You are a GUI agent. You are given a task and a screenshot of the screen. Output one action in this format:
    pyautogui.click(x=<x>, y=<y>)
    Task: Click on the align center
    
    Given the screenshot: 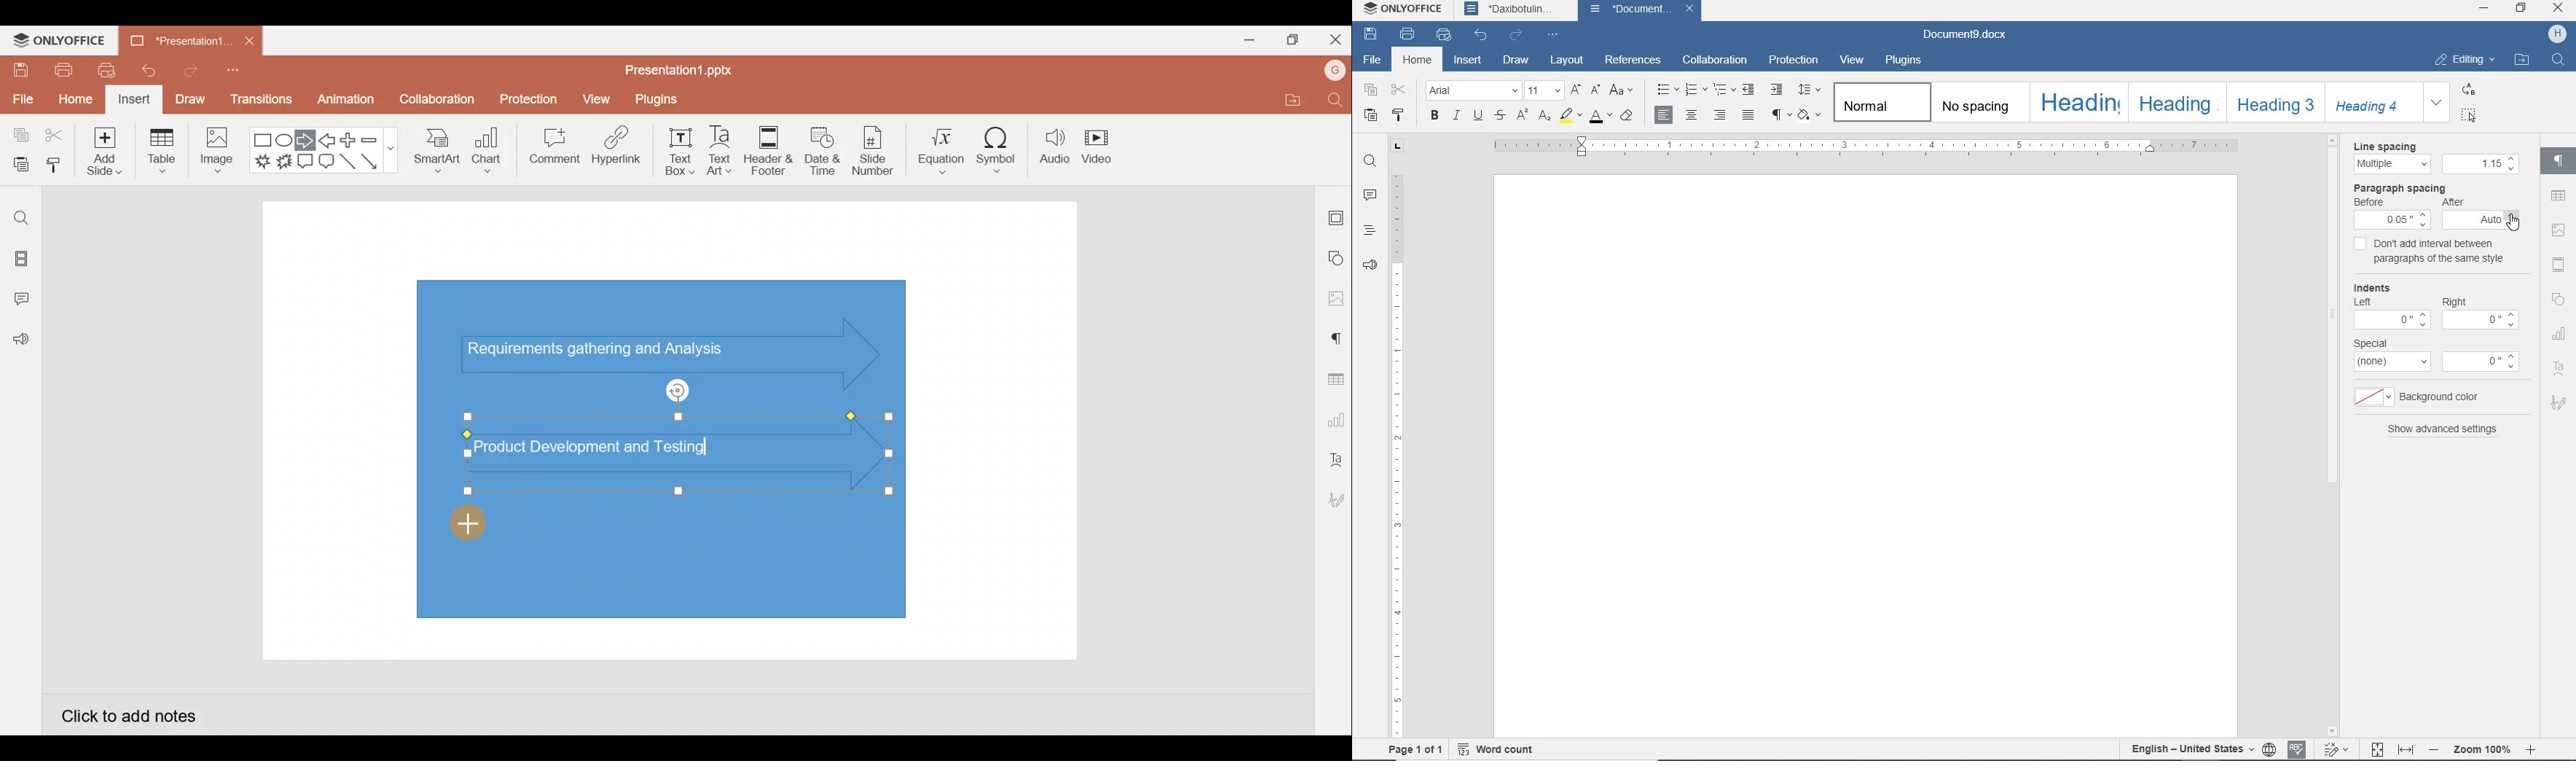 What is the action you would take?
    pyautogui.click(x=1692, y=115)
    